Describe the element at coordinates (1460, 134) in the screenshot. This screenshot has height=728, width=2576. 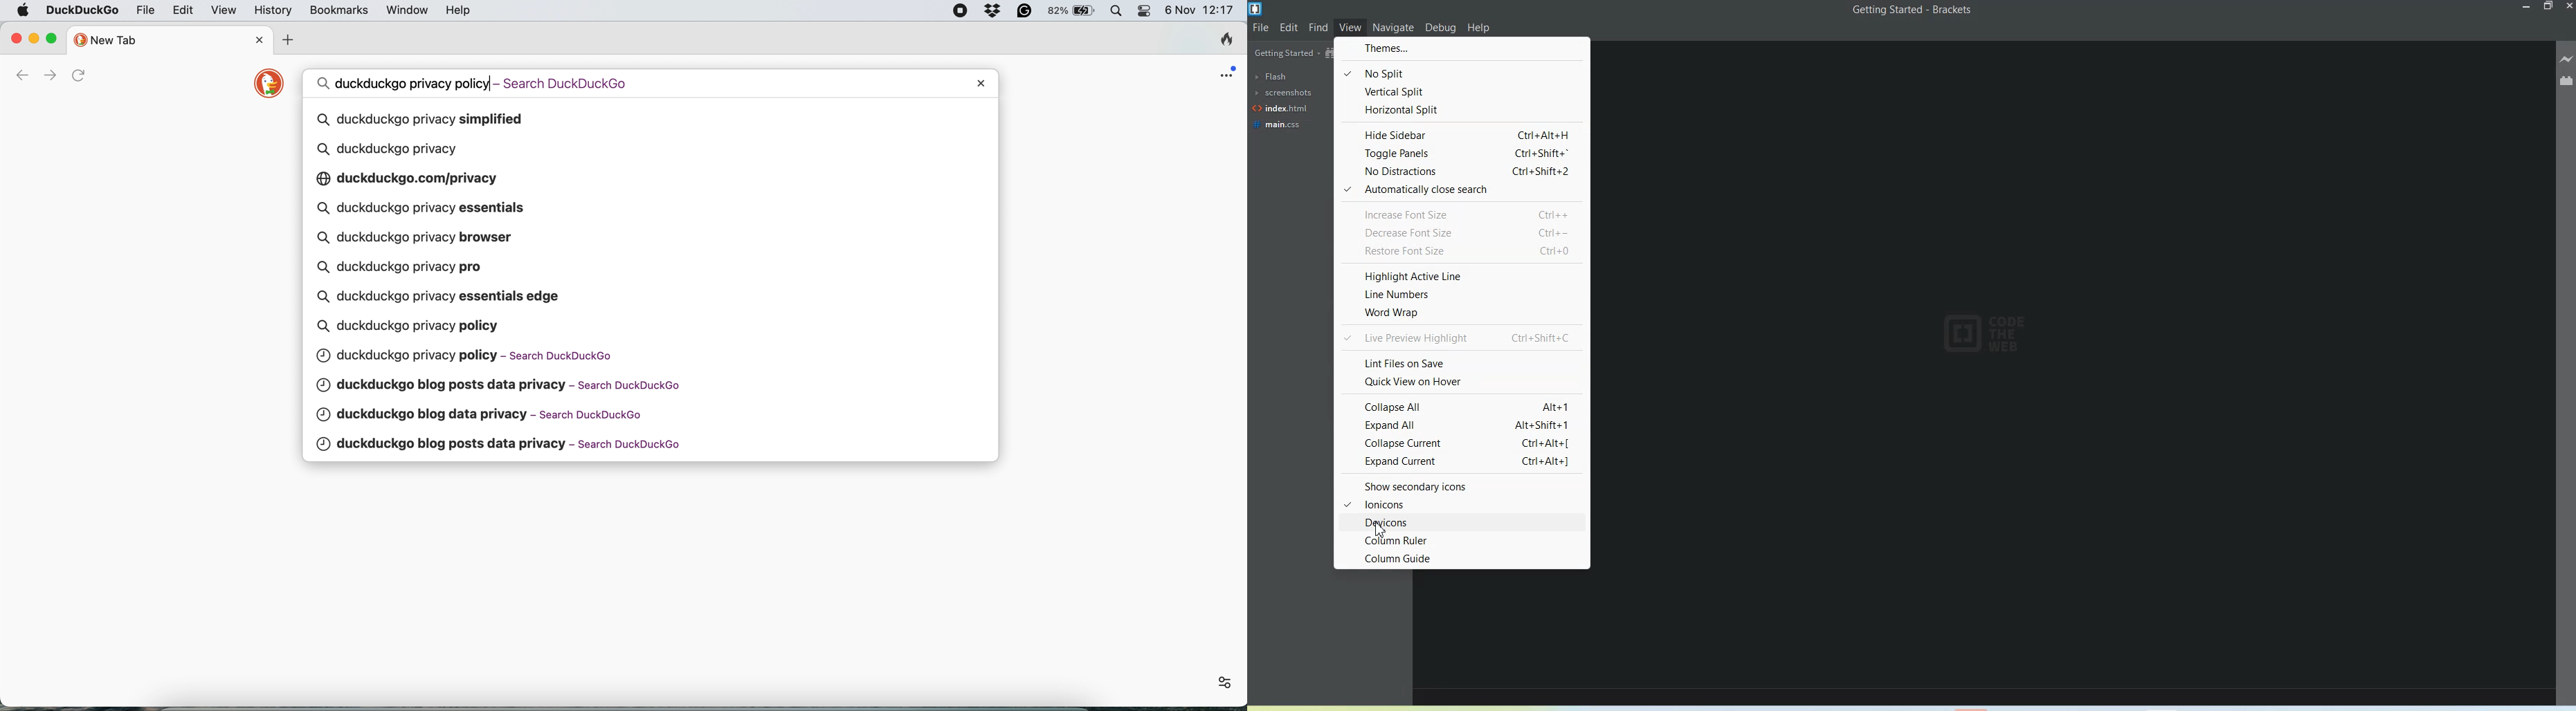
I see `Hide Sidebar` at that location.